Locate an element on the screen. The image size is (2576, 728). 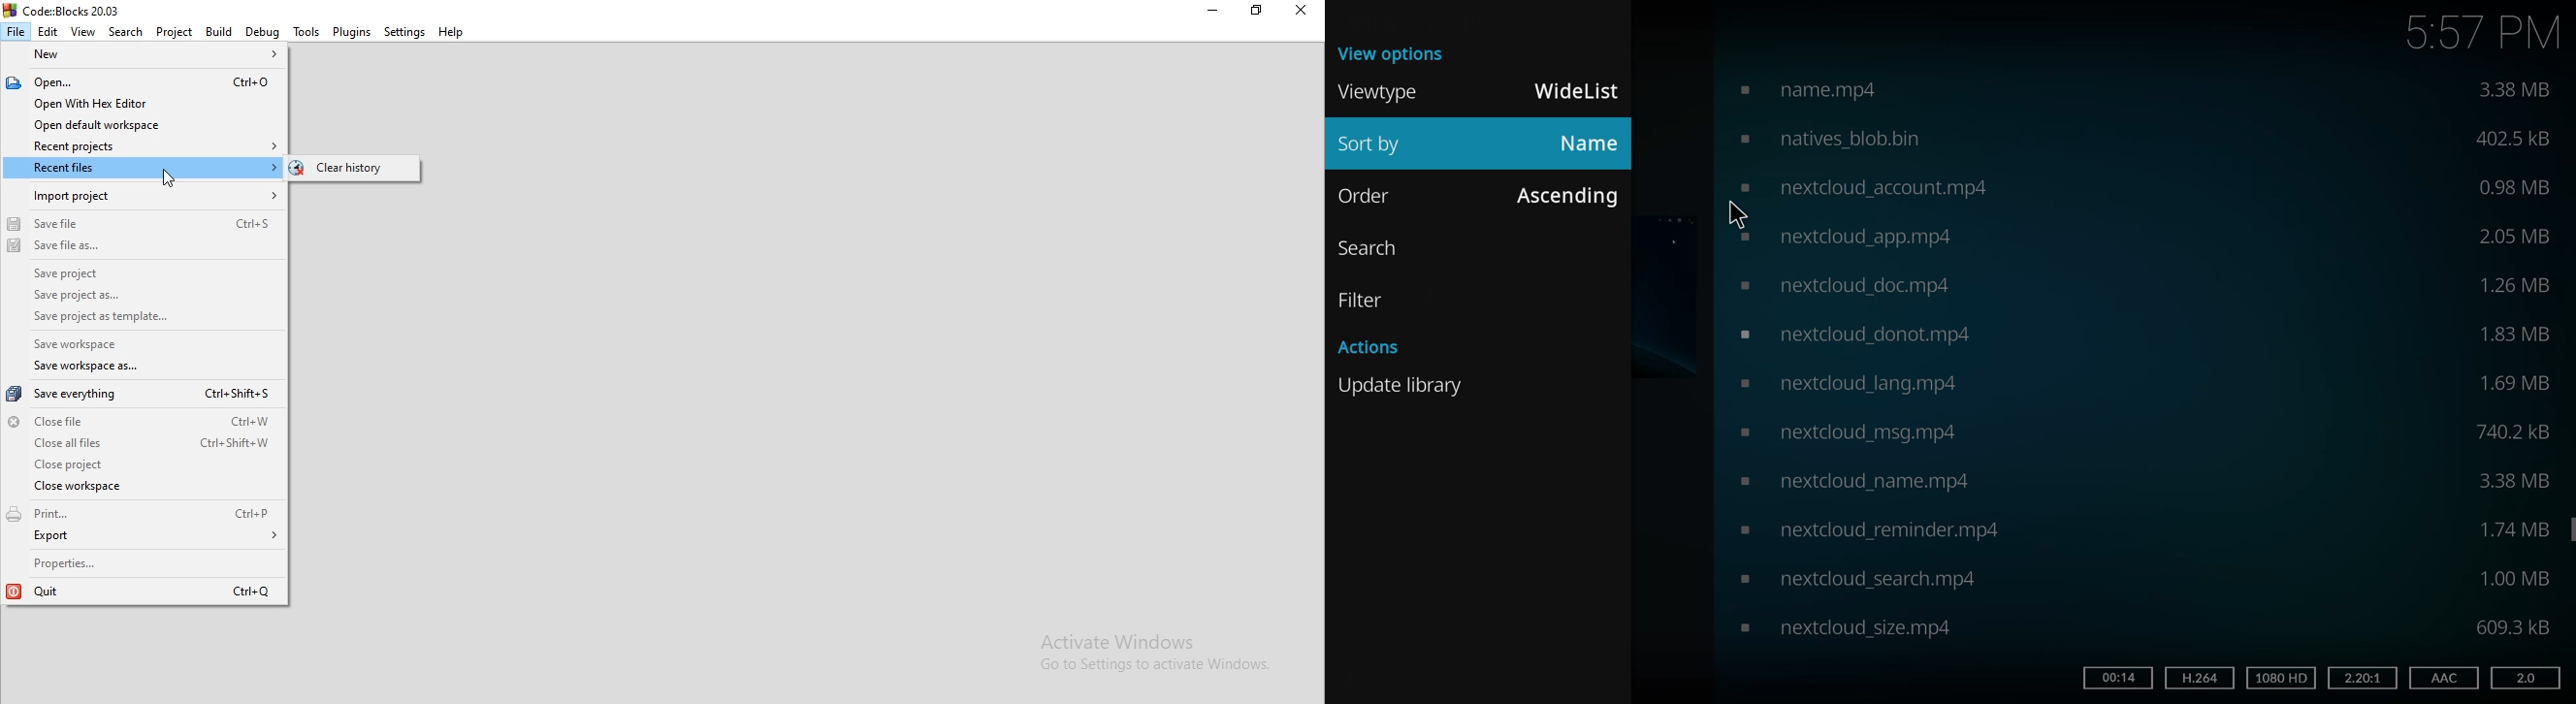
Save project as template is located at coordinates (115, 319).